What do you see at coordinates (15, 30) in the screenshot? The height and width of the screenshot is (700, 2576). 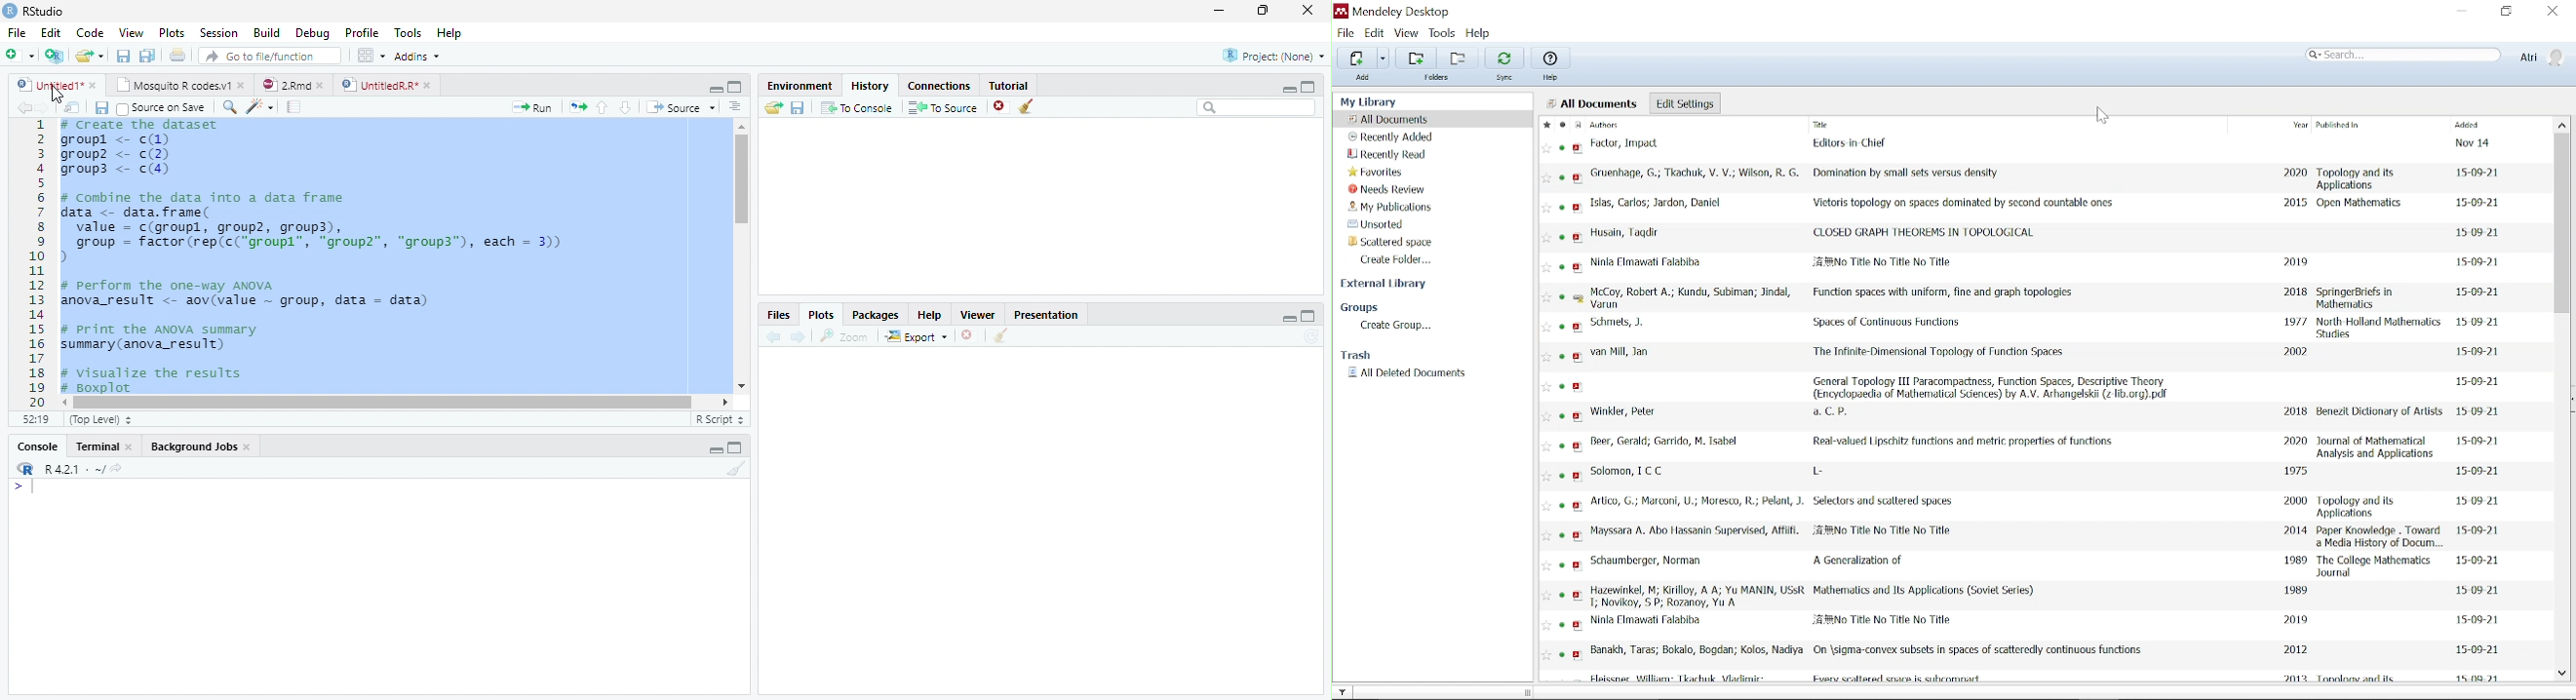 I see `File` at bounding box center [15, 30].